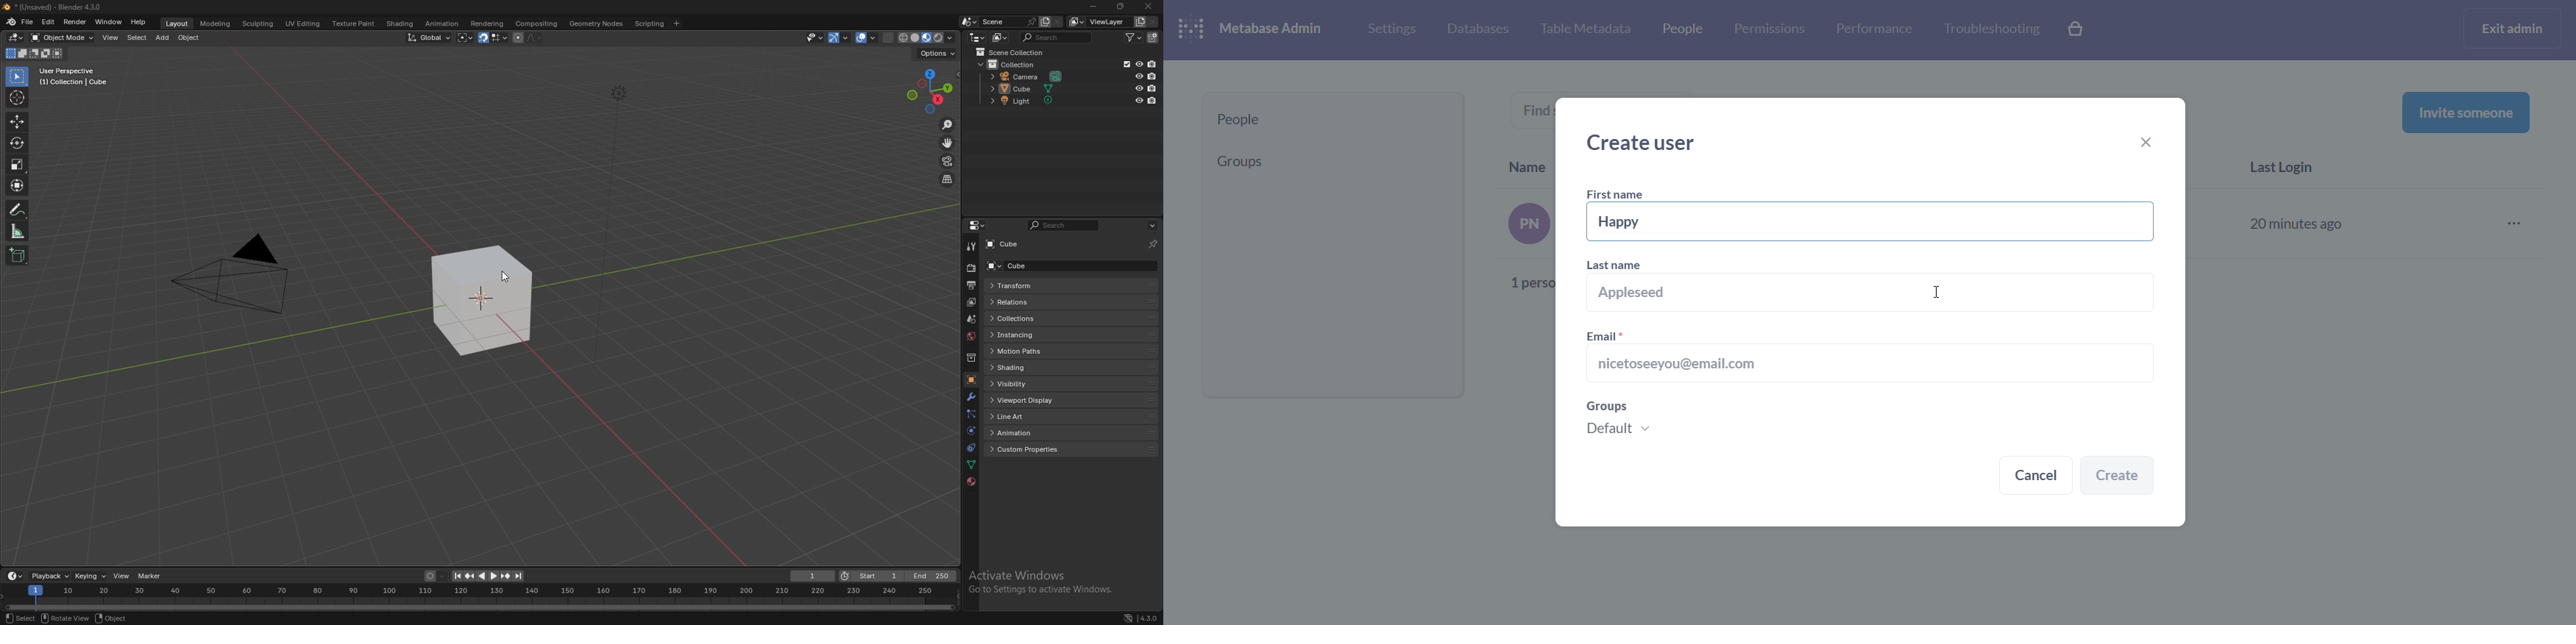 This screenshot has height=644, width=2576. I want to click on disable in renders, so click(1153, 101).